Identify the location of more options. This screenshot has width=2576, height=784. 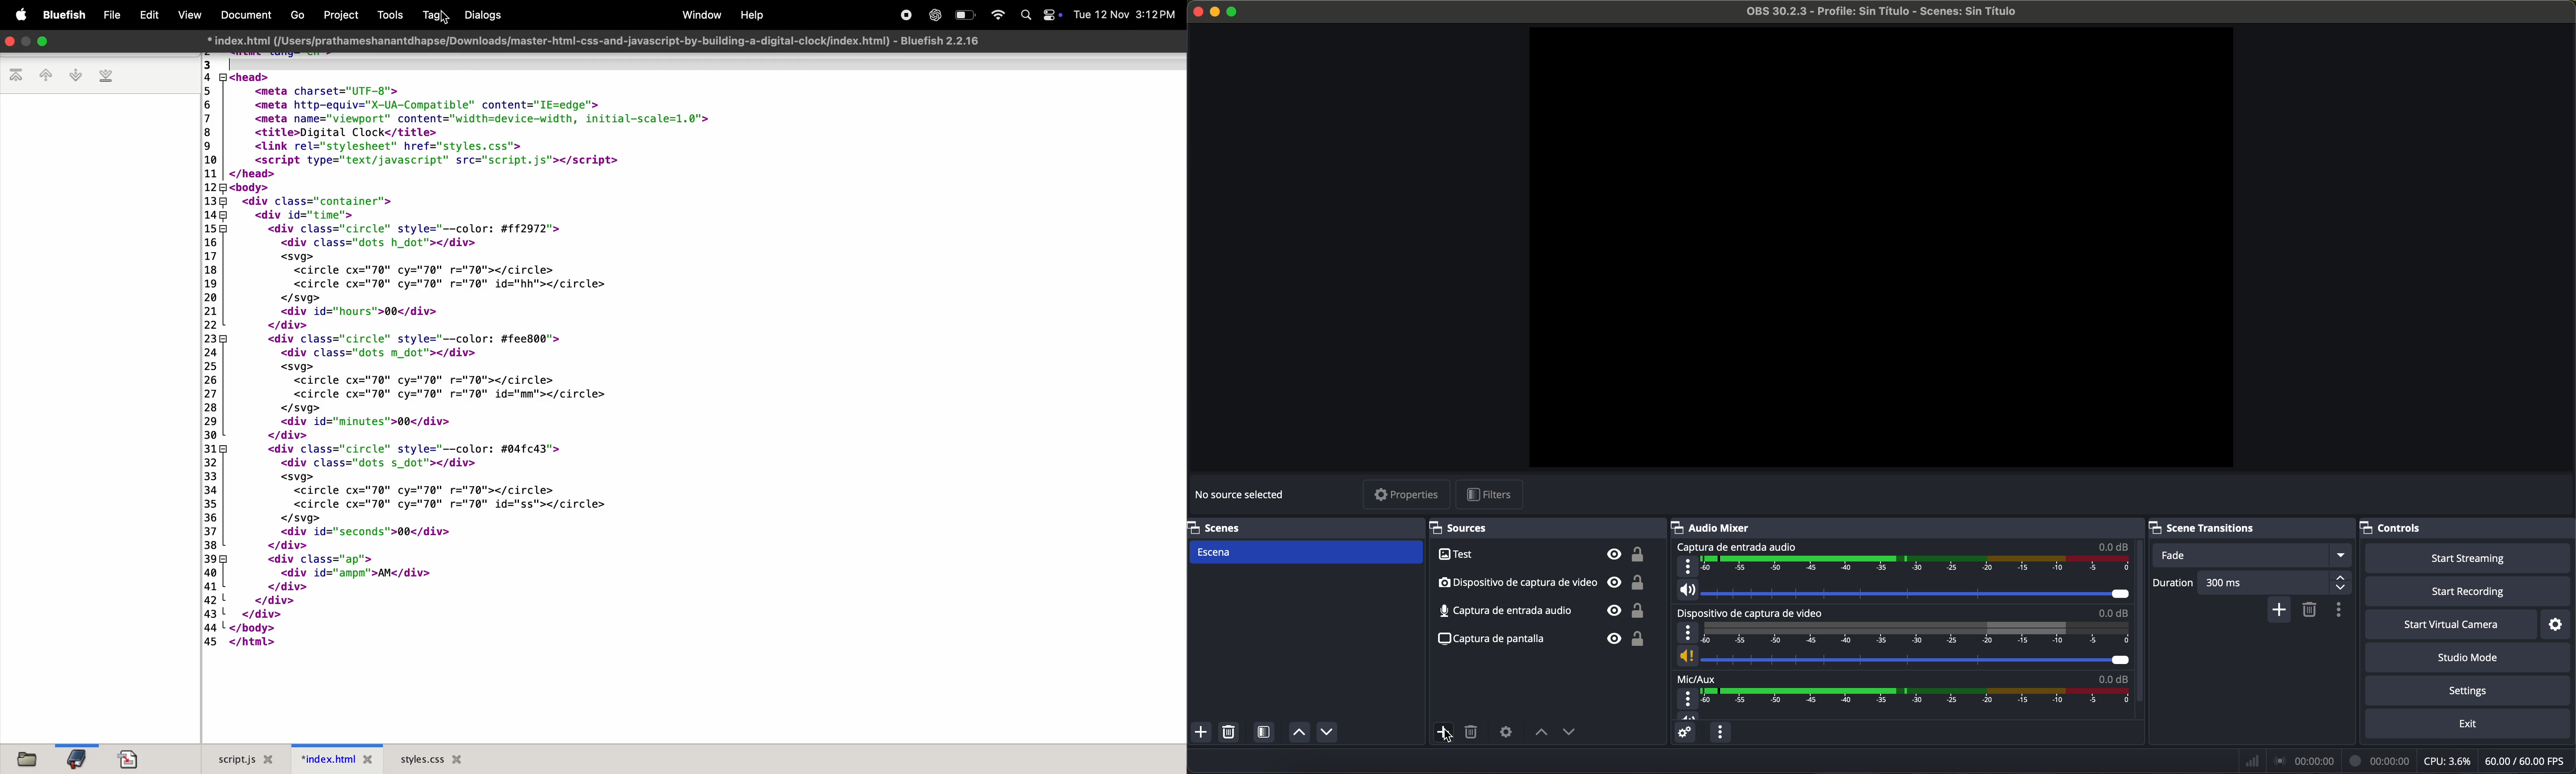
(1687, 700).